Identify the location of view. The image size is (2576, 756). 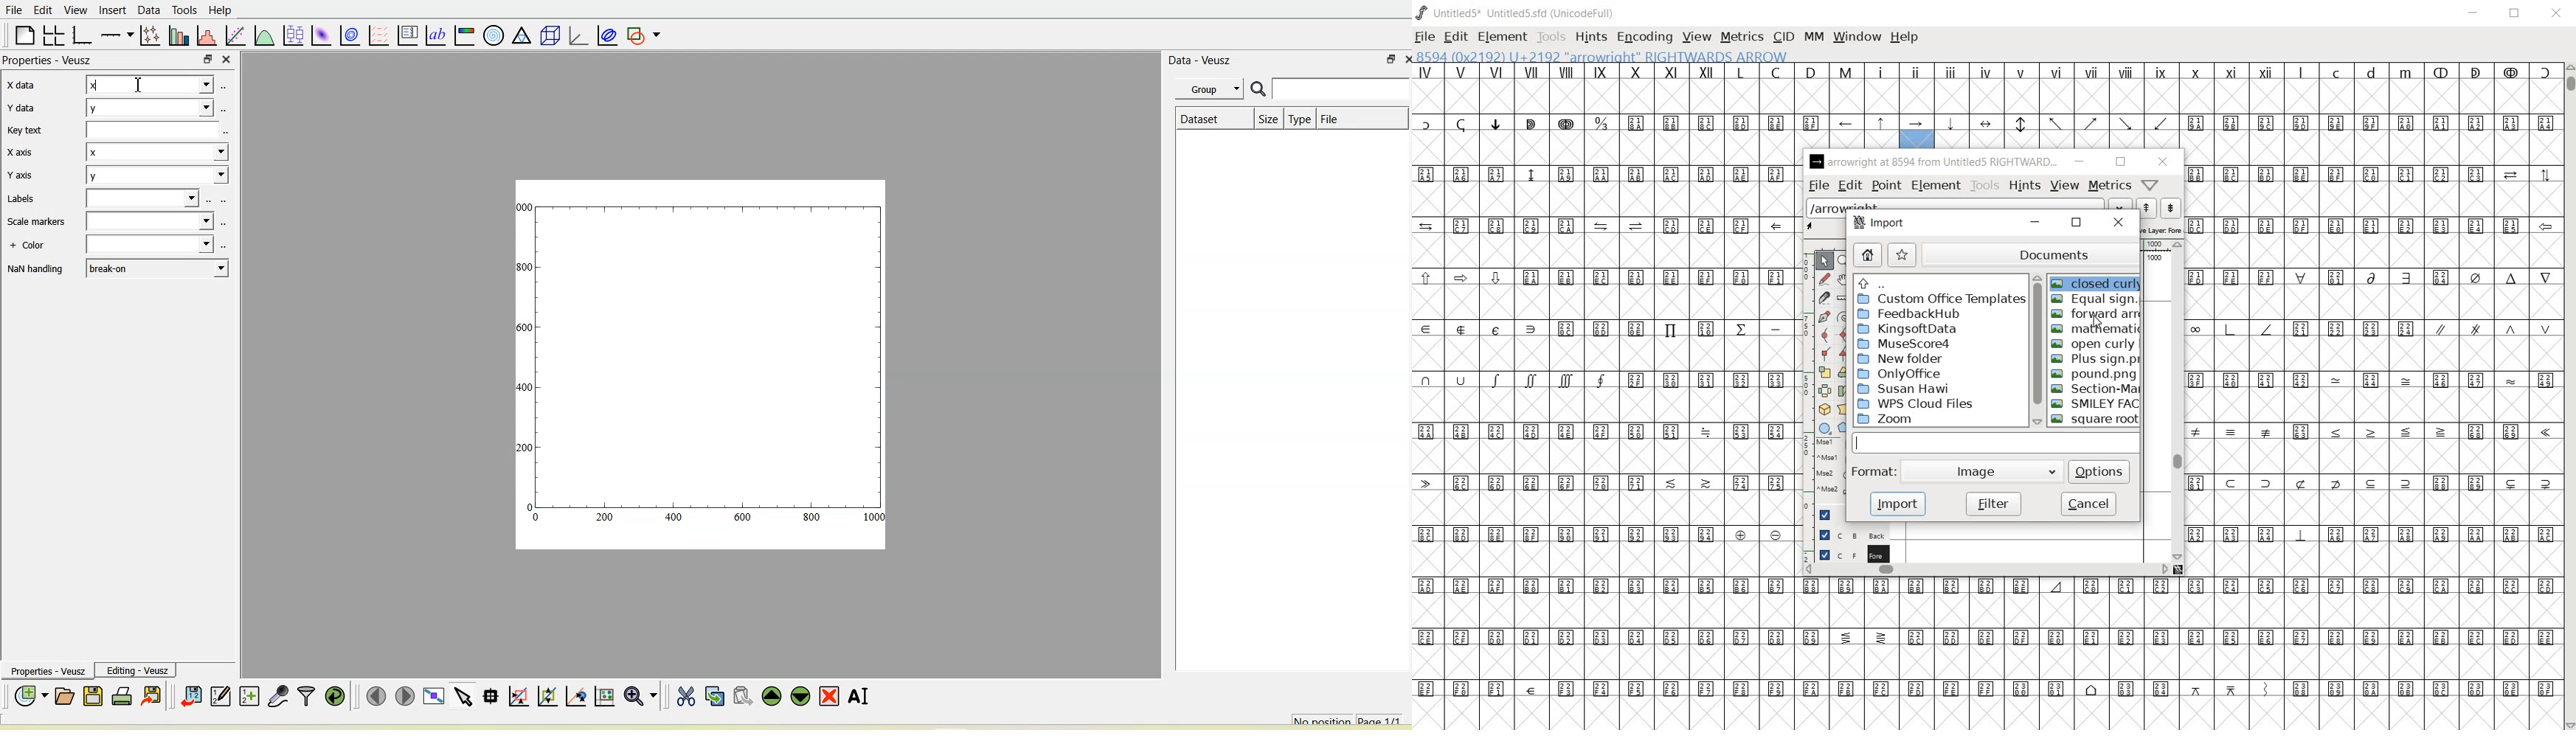
(2066, 185).